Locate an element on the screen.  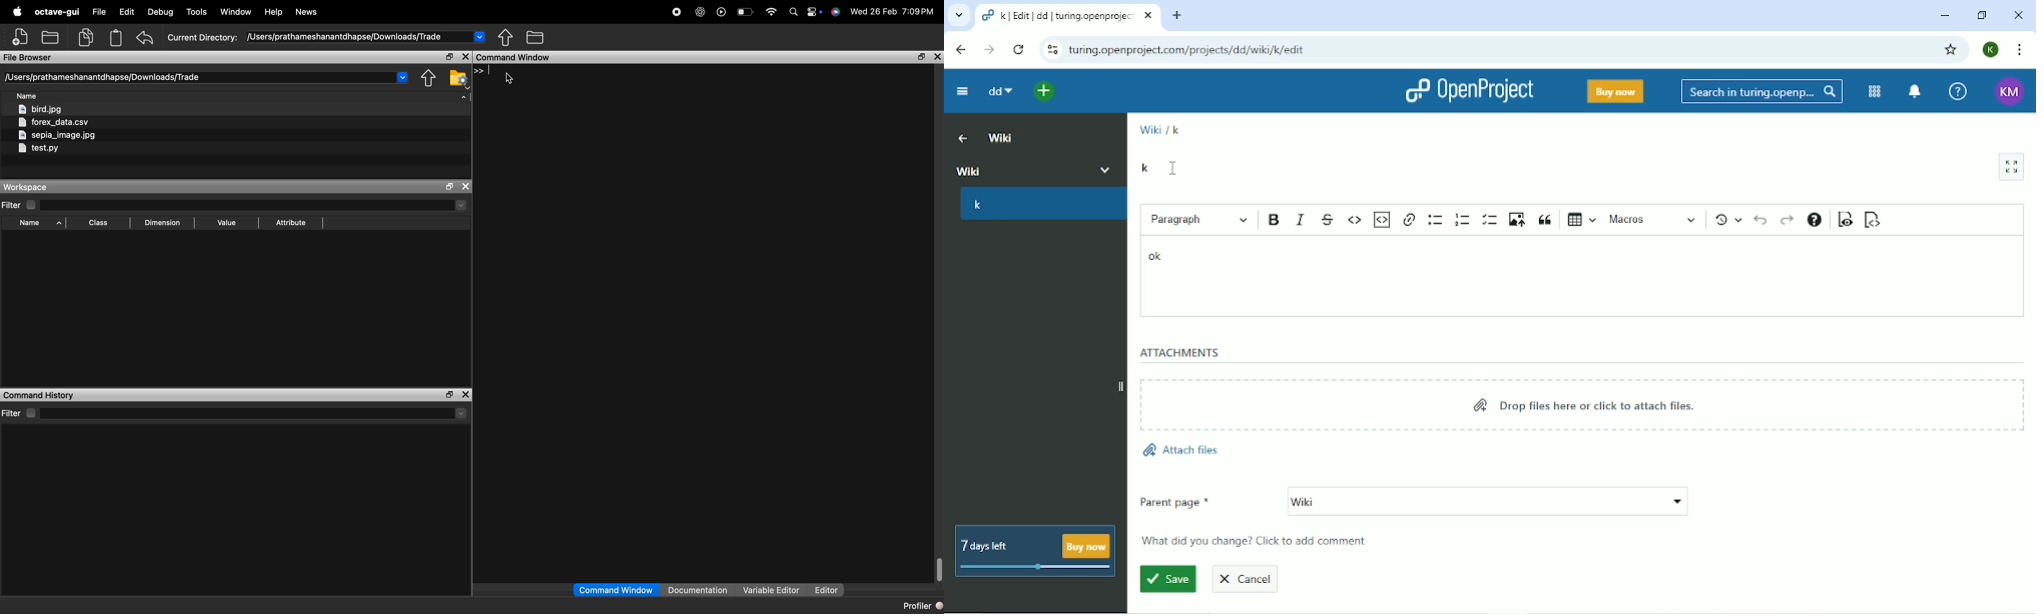
Toggle preview mode is located at coordinates (1845, 220).